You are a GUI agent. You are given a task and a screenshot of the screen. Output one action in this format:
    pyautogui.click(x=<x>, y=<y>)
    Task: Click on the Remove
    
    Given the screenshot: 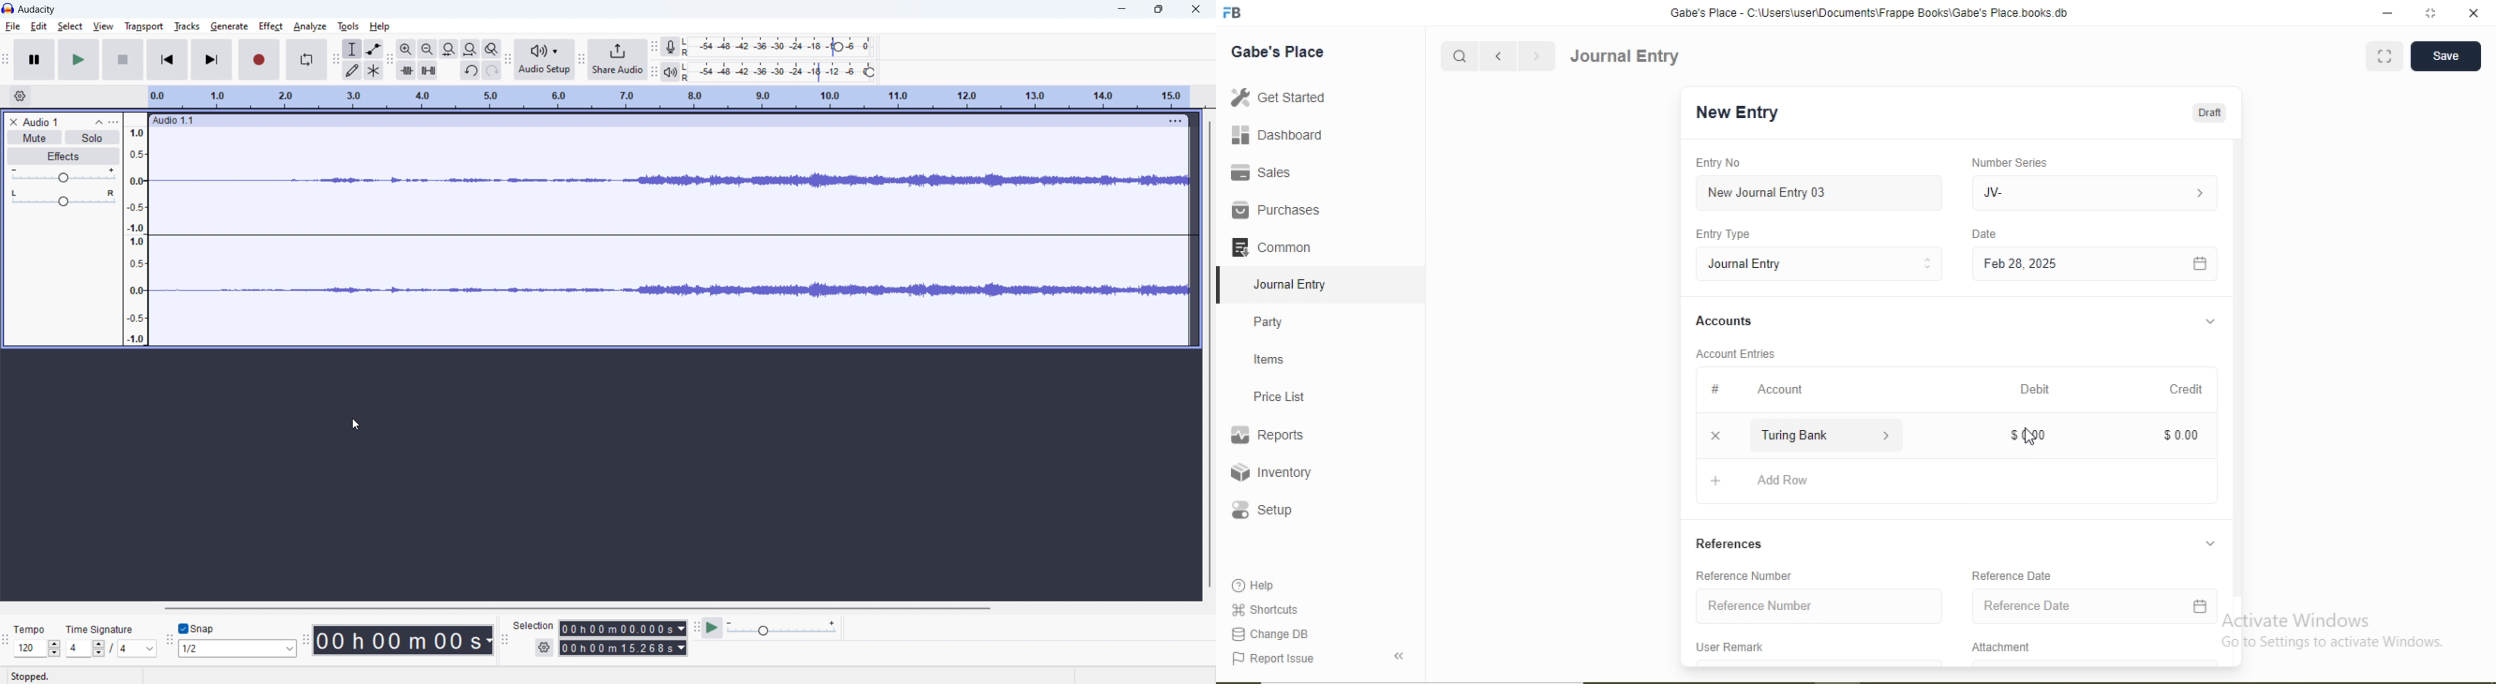 What is the action you would take?
    pyautogui.click(x=1715, y=436)
    